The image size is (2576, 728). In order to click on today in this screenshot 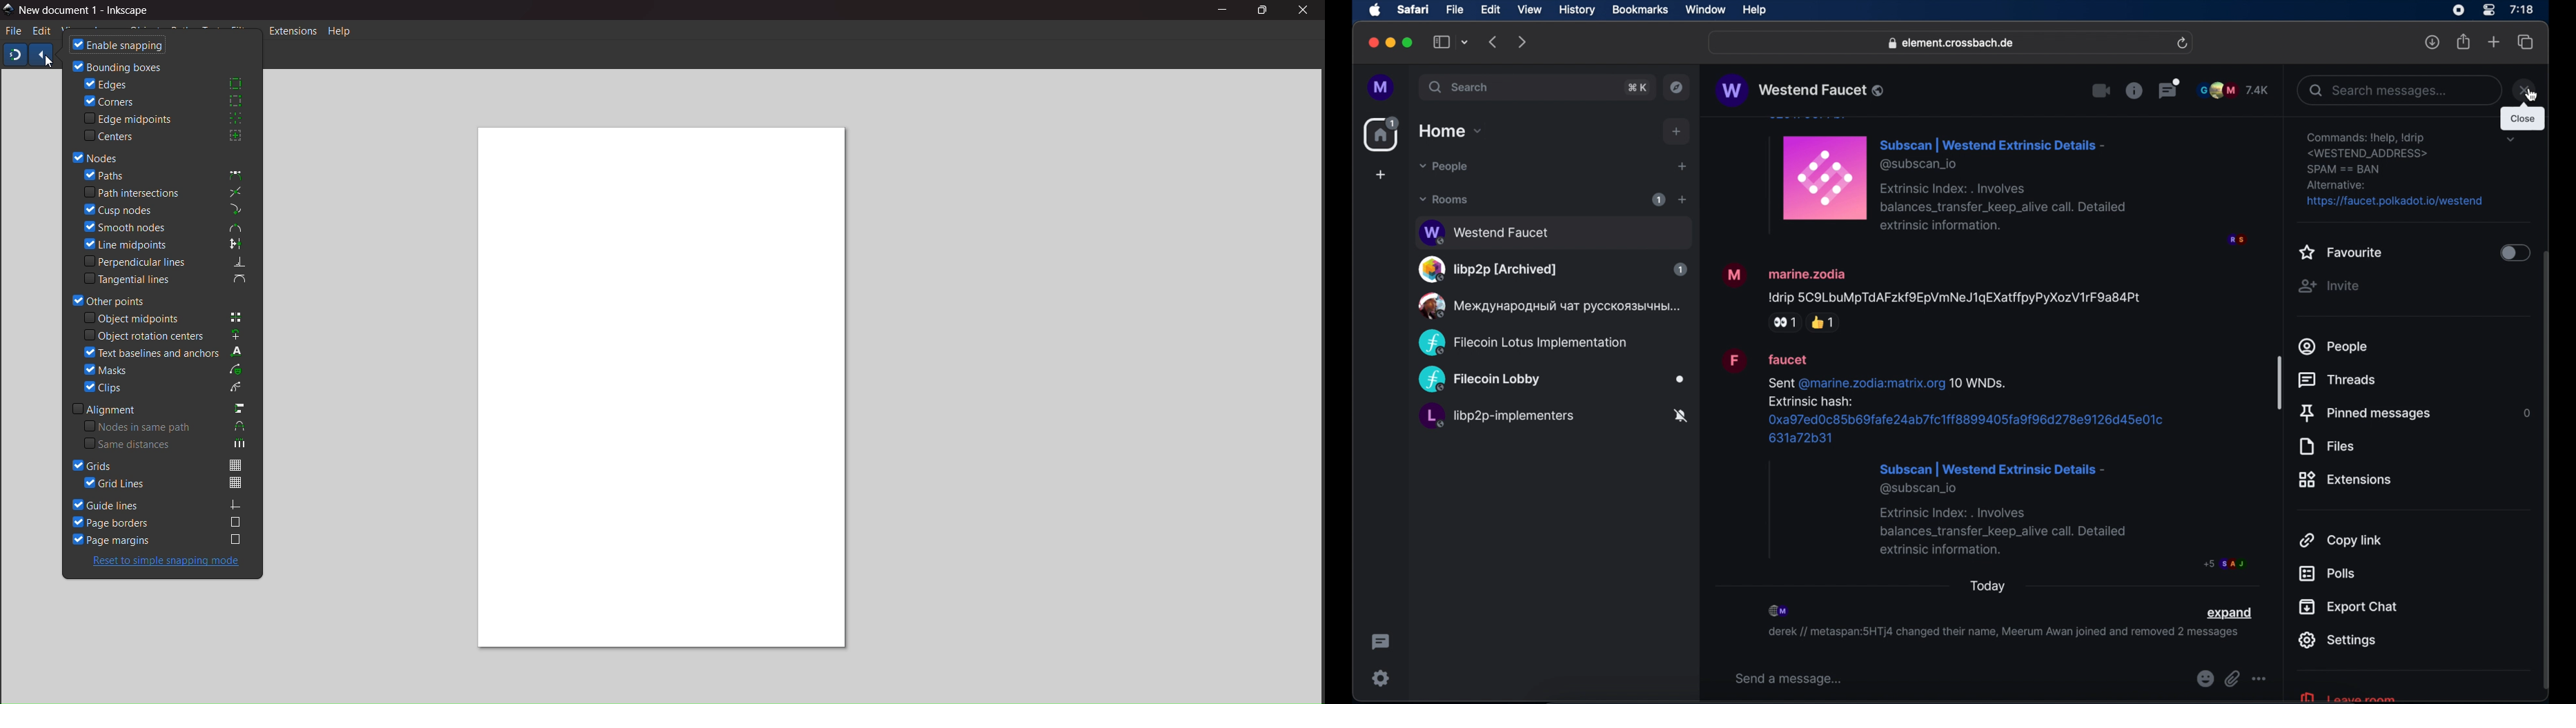, I will do `click(1988, 586)`.